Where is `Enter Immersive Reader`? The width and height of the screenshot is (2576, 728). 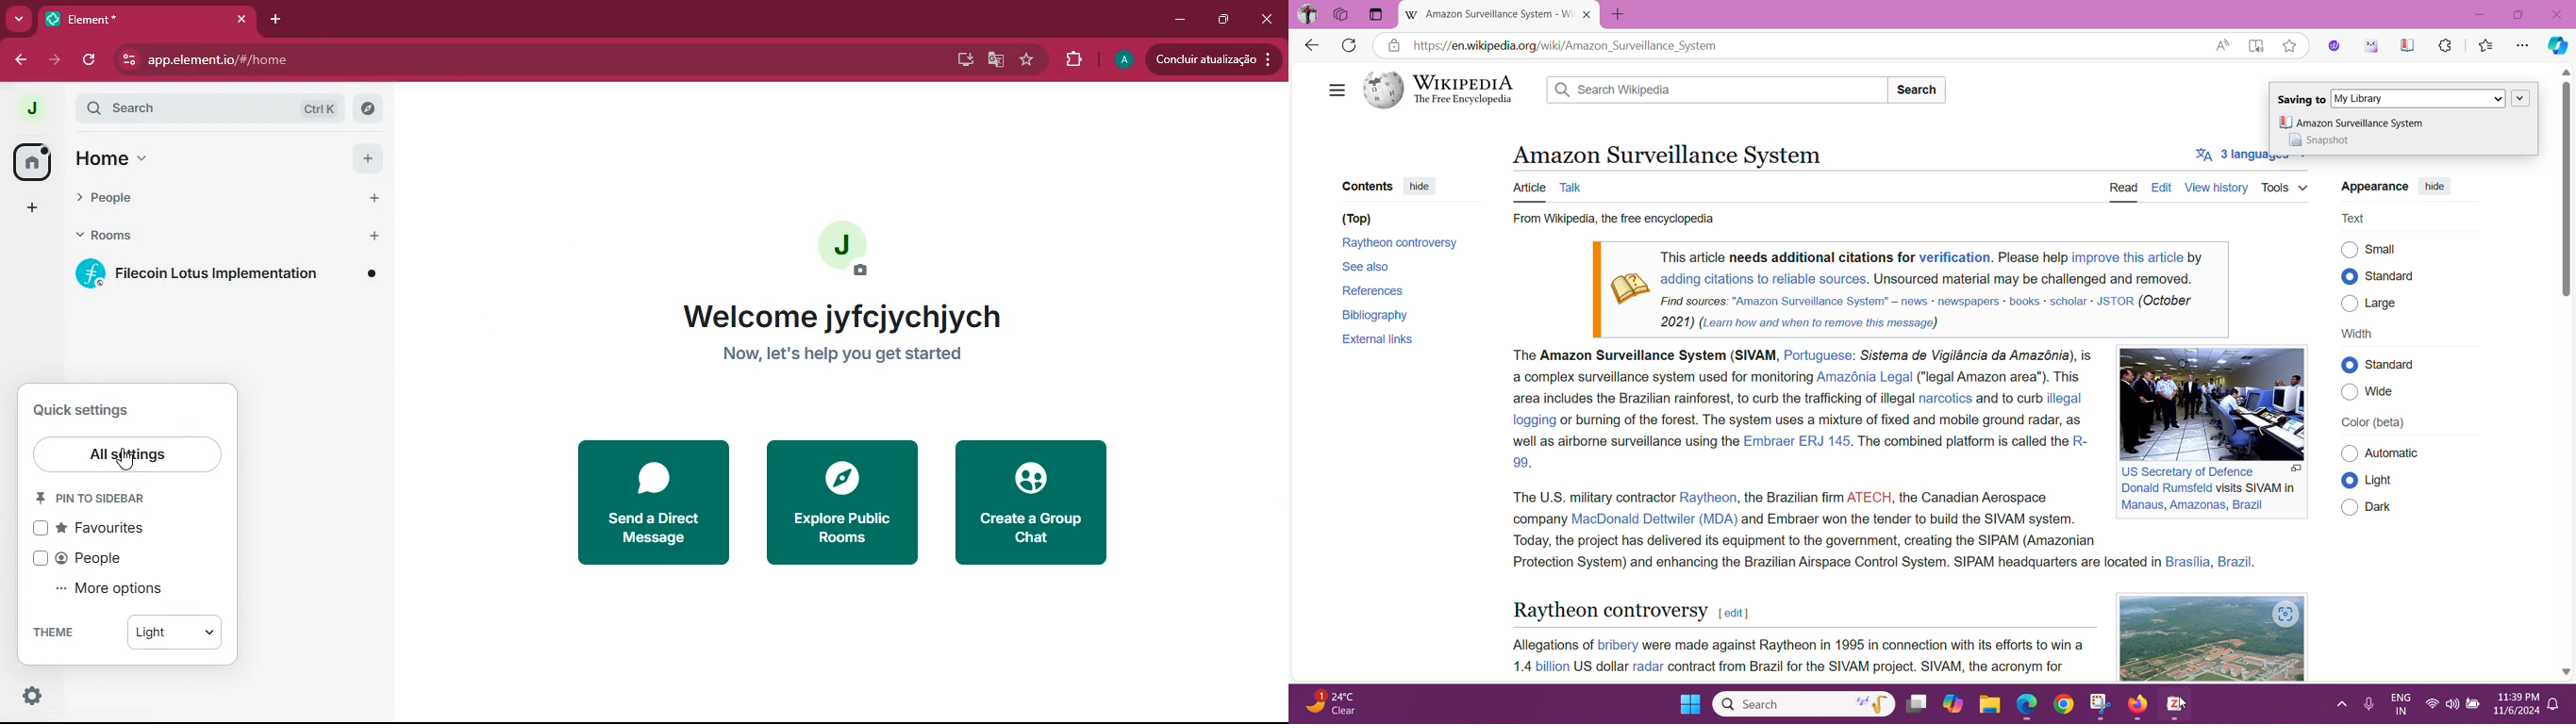 Enter Immersive Reader is located at coordinates (2256, 44).